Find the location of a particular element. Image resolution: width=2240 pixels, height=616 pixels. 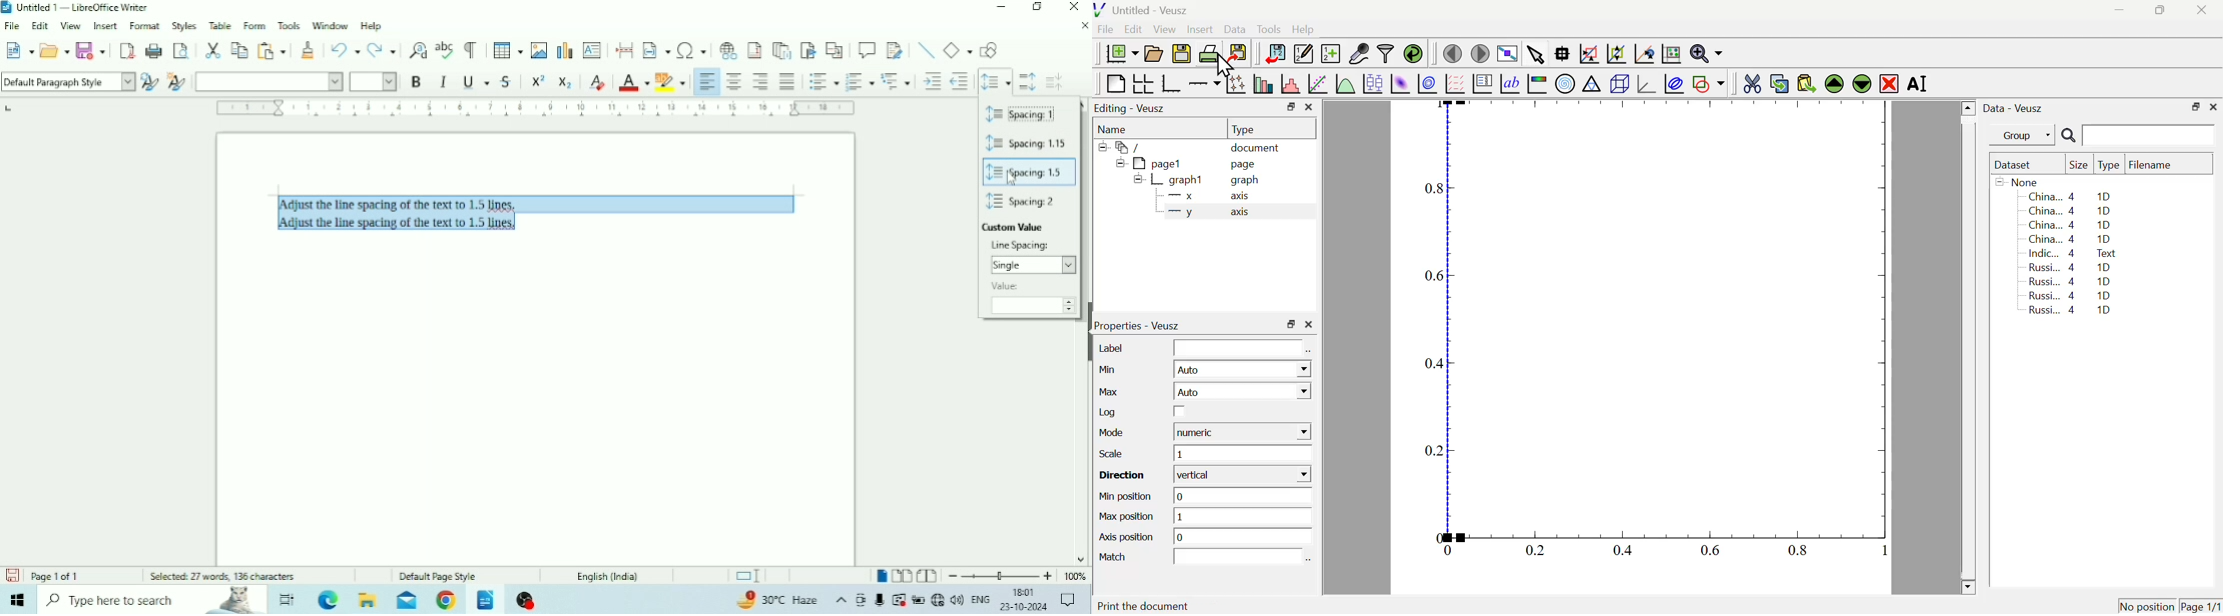

Zoom Factor is located at coordinates (1077, 576).